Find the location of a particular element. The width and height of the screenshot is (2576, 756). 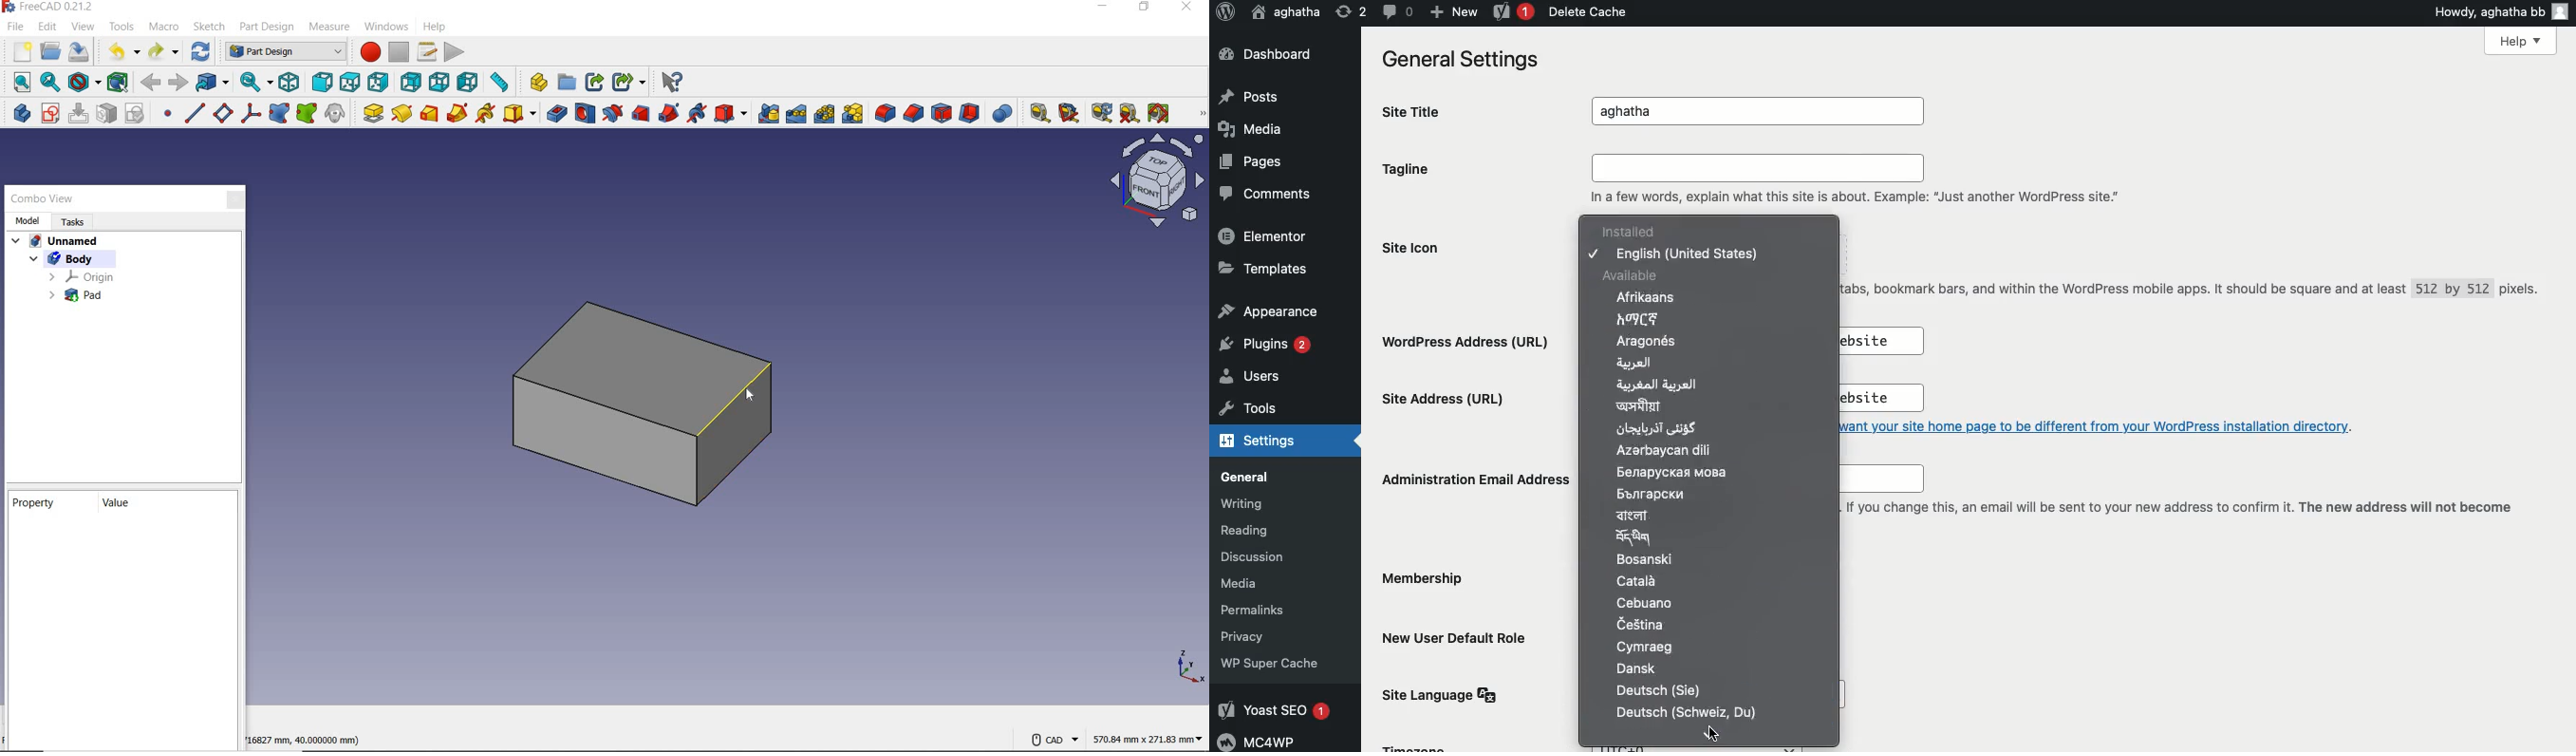

bounding box is located at coordinates (117, 83).